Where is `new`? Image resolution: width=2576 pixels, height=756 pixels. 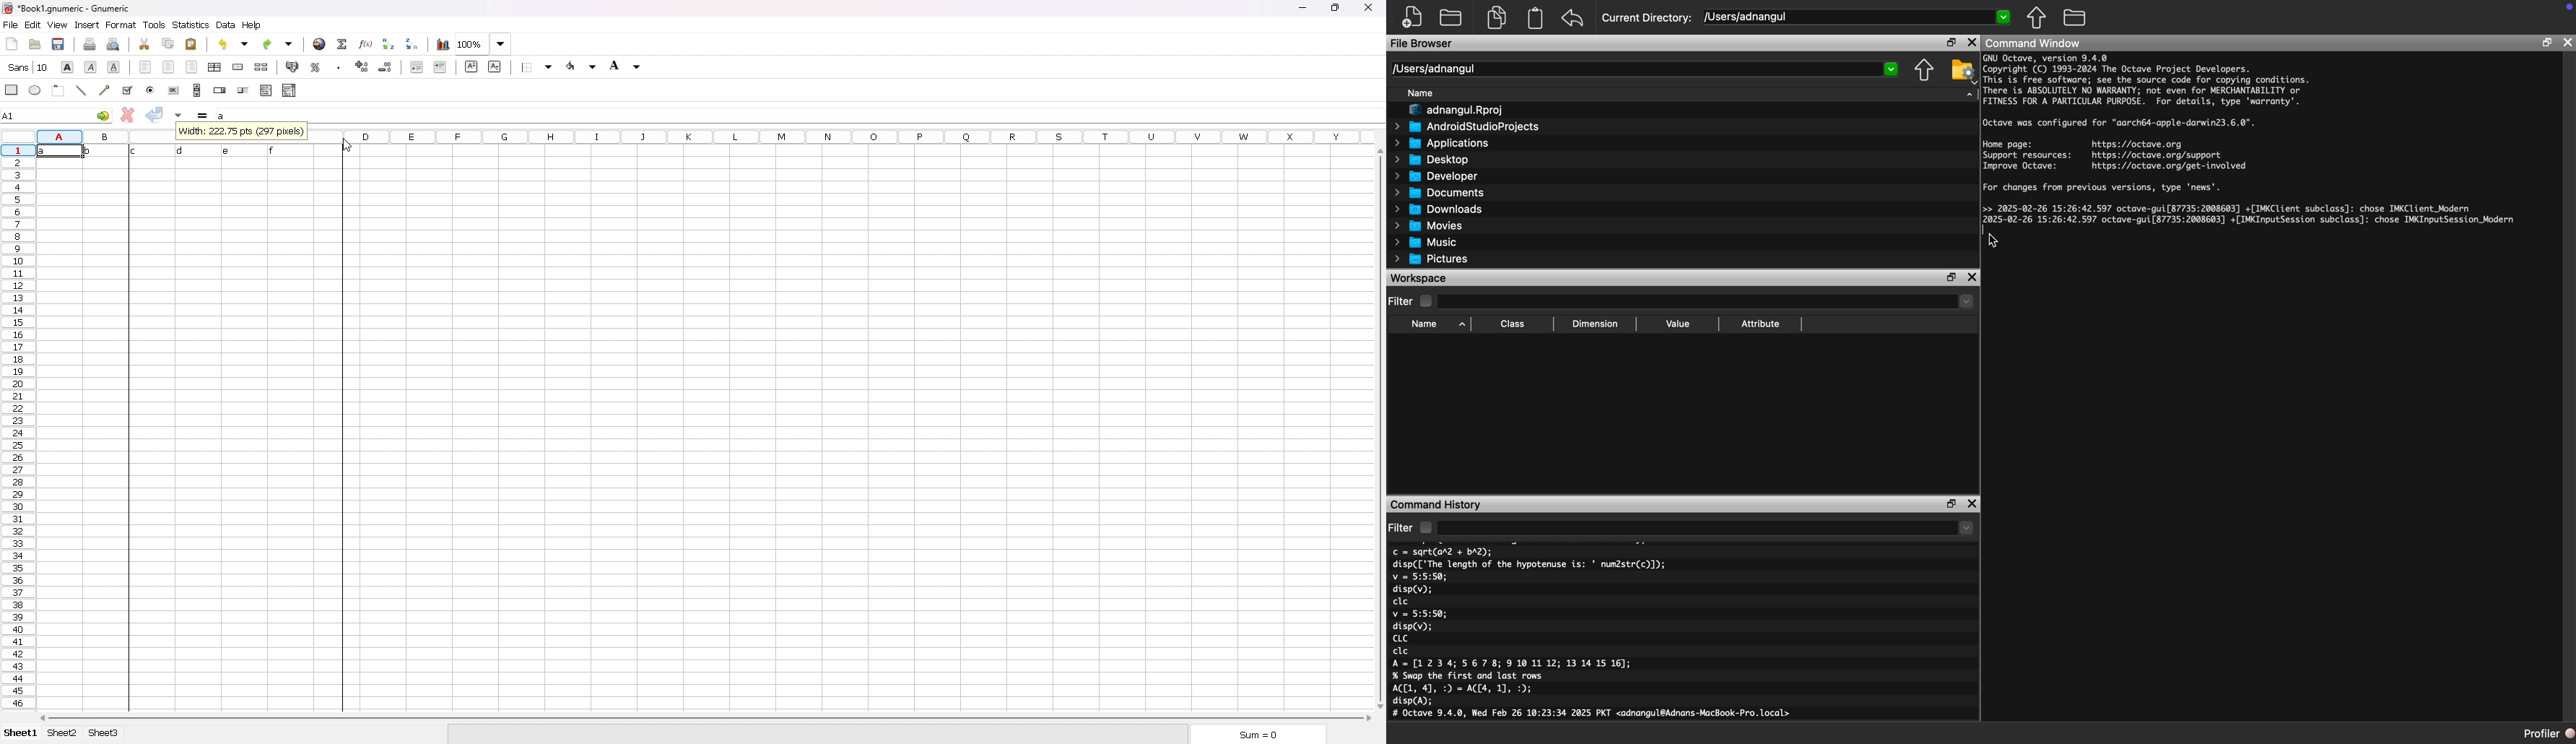 new is located at coordinates (12, 43).